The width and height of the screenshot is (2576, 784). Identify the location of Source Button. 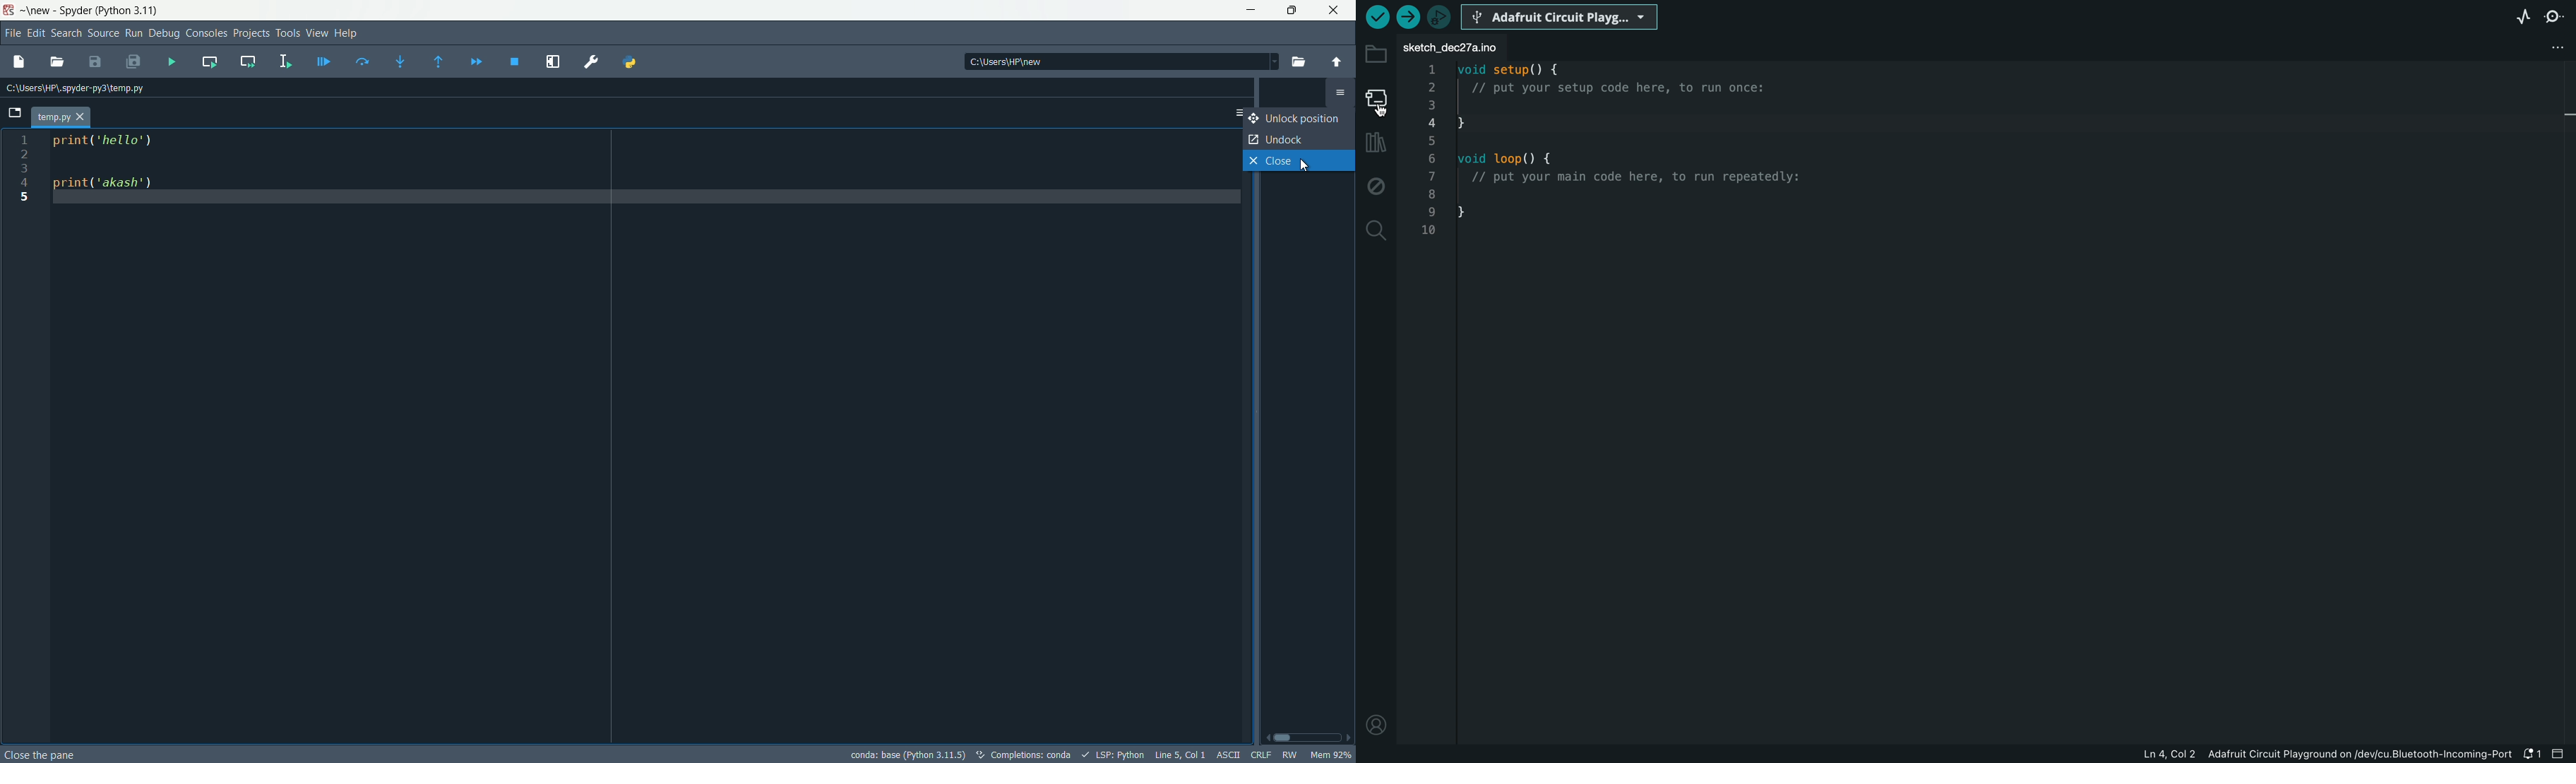
(103, 34).